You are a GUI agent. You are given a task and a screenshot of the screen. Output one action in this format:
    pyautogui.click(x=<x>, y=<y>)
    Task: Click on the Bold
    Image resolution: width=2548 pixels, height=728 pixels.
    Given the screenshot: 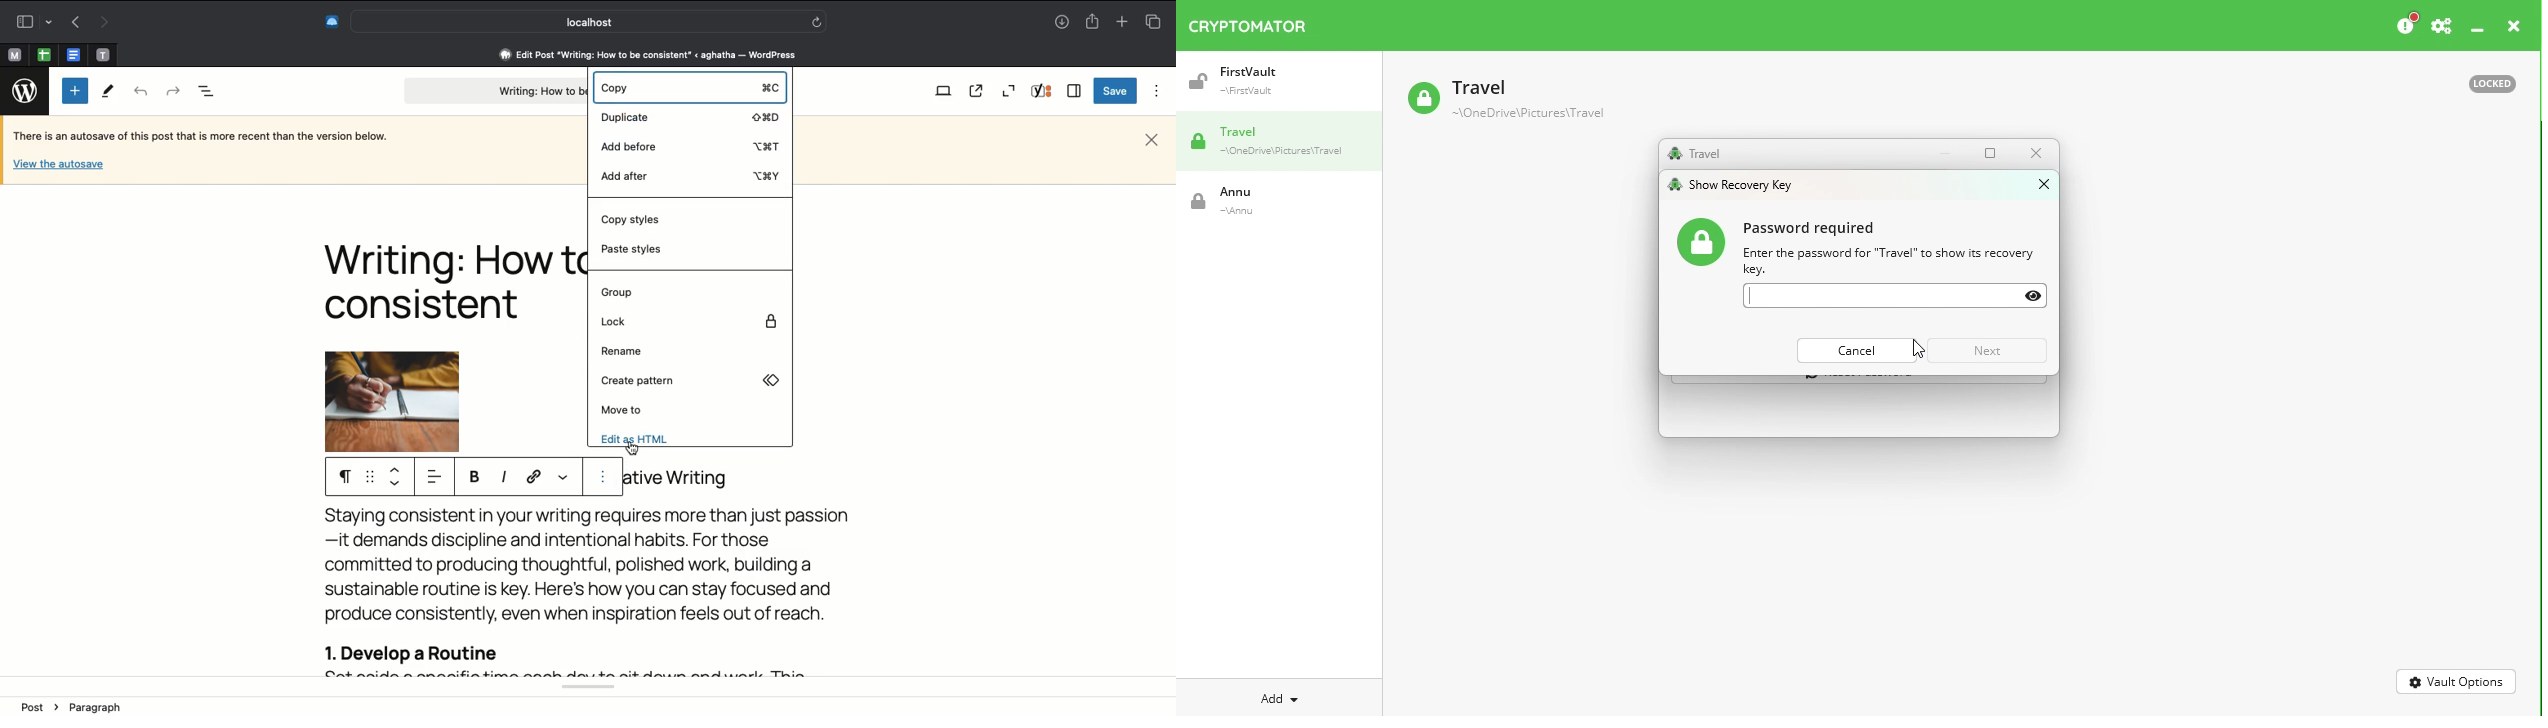 What is the action you would take?
    pyautogui.click(x=477, y=477)
    